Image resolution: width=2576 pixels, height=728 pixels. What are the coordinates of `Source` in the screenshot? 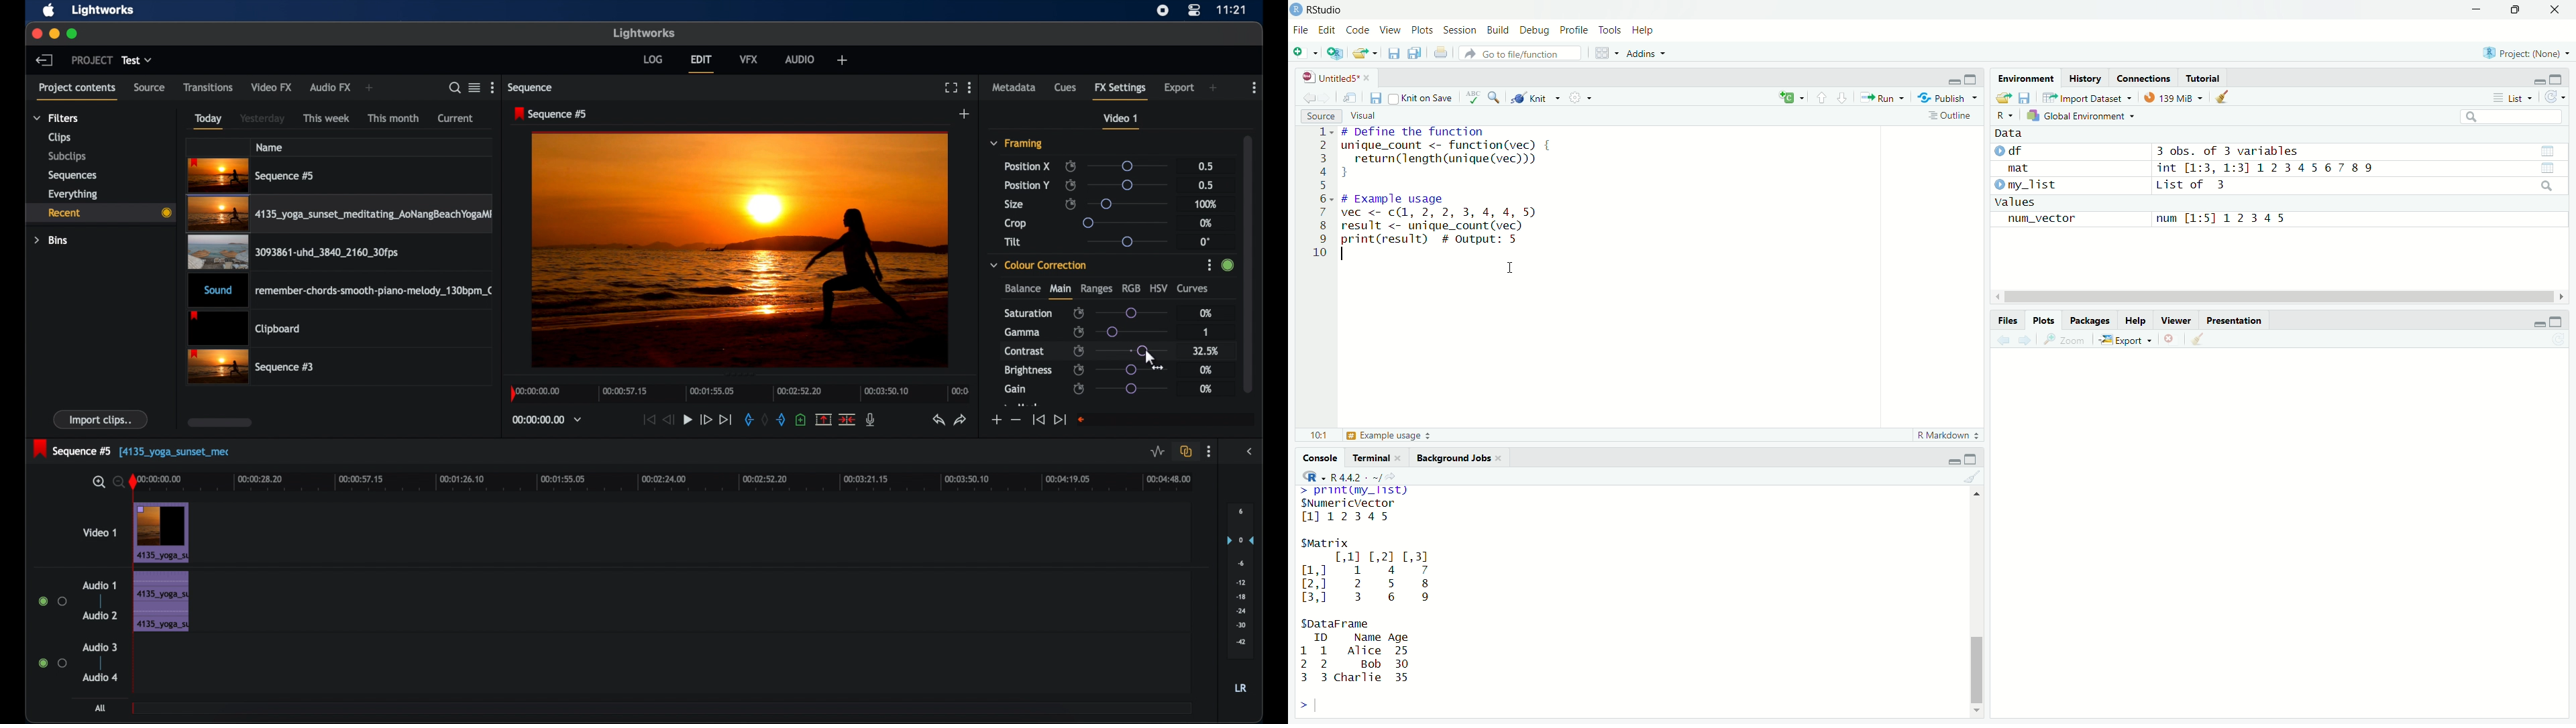 It's located at (1319, 115).